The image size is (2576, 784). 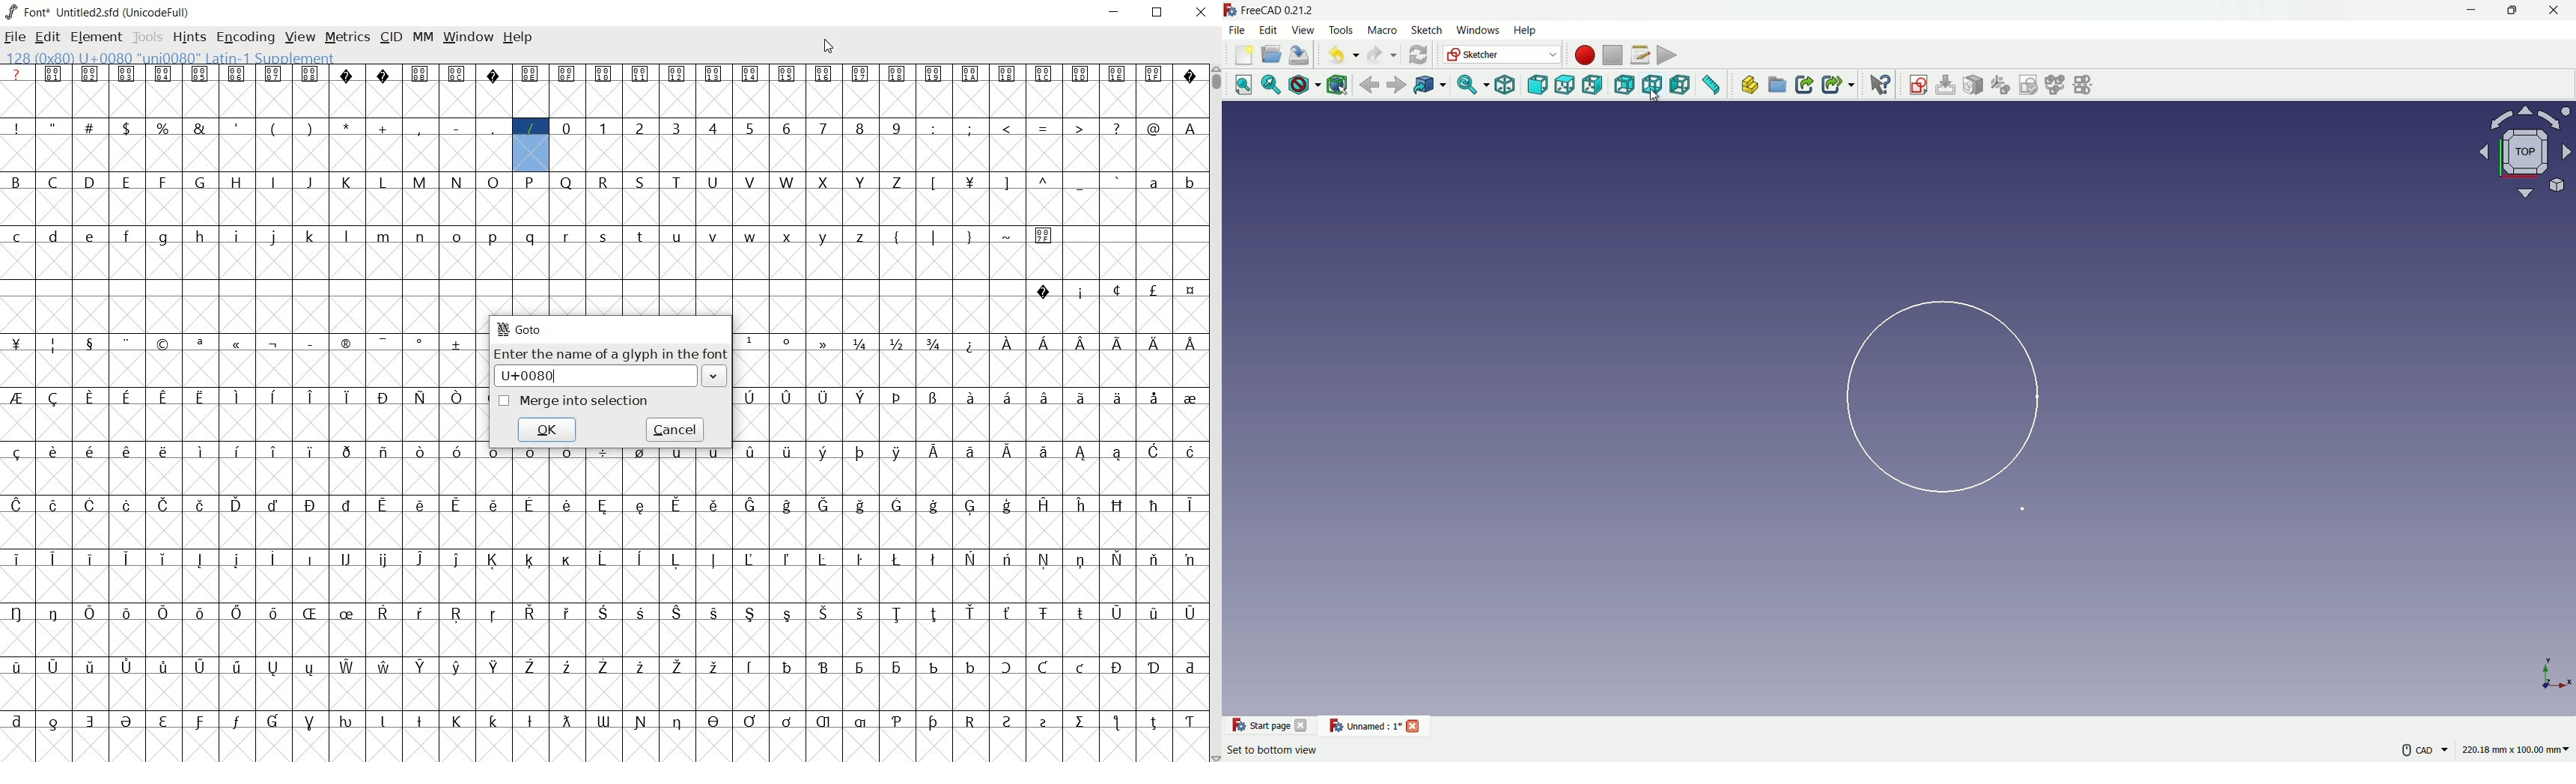 What do you see at coordinates (2471, 11) in the screenshot?
I see `minimize` at bounding box center [2471, 11].